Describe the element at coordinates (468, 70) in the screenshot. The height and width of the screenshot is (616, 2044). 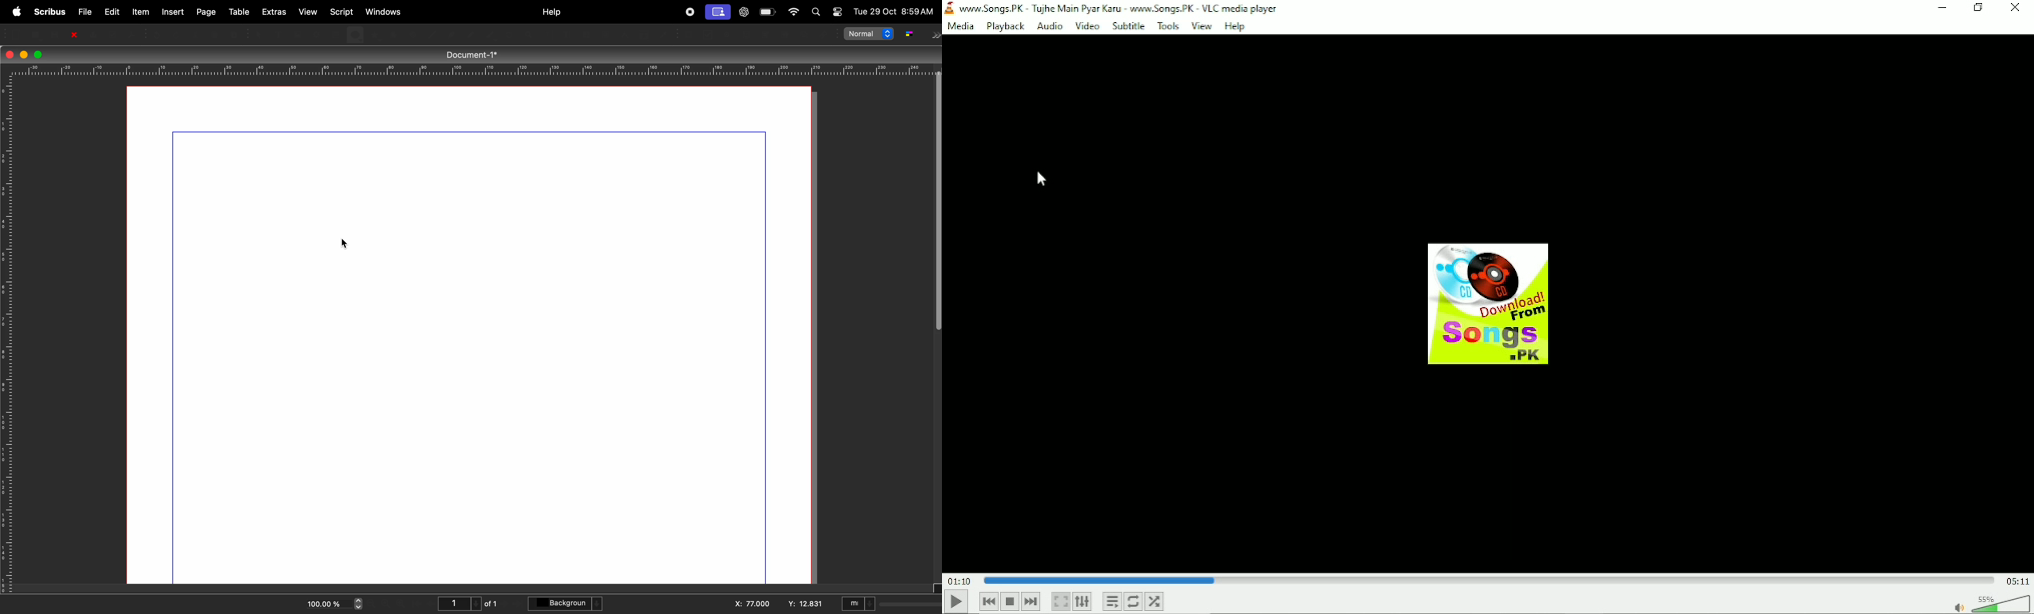
I see `horrizontal scale` at that location.